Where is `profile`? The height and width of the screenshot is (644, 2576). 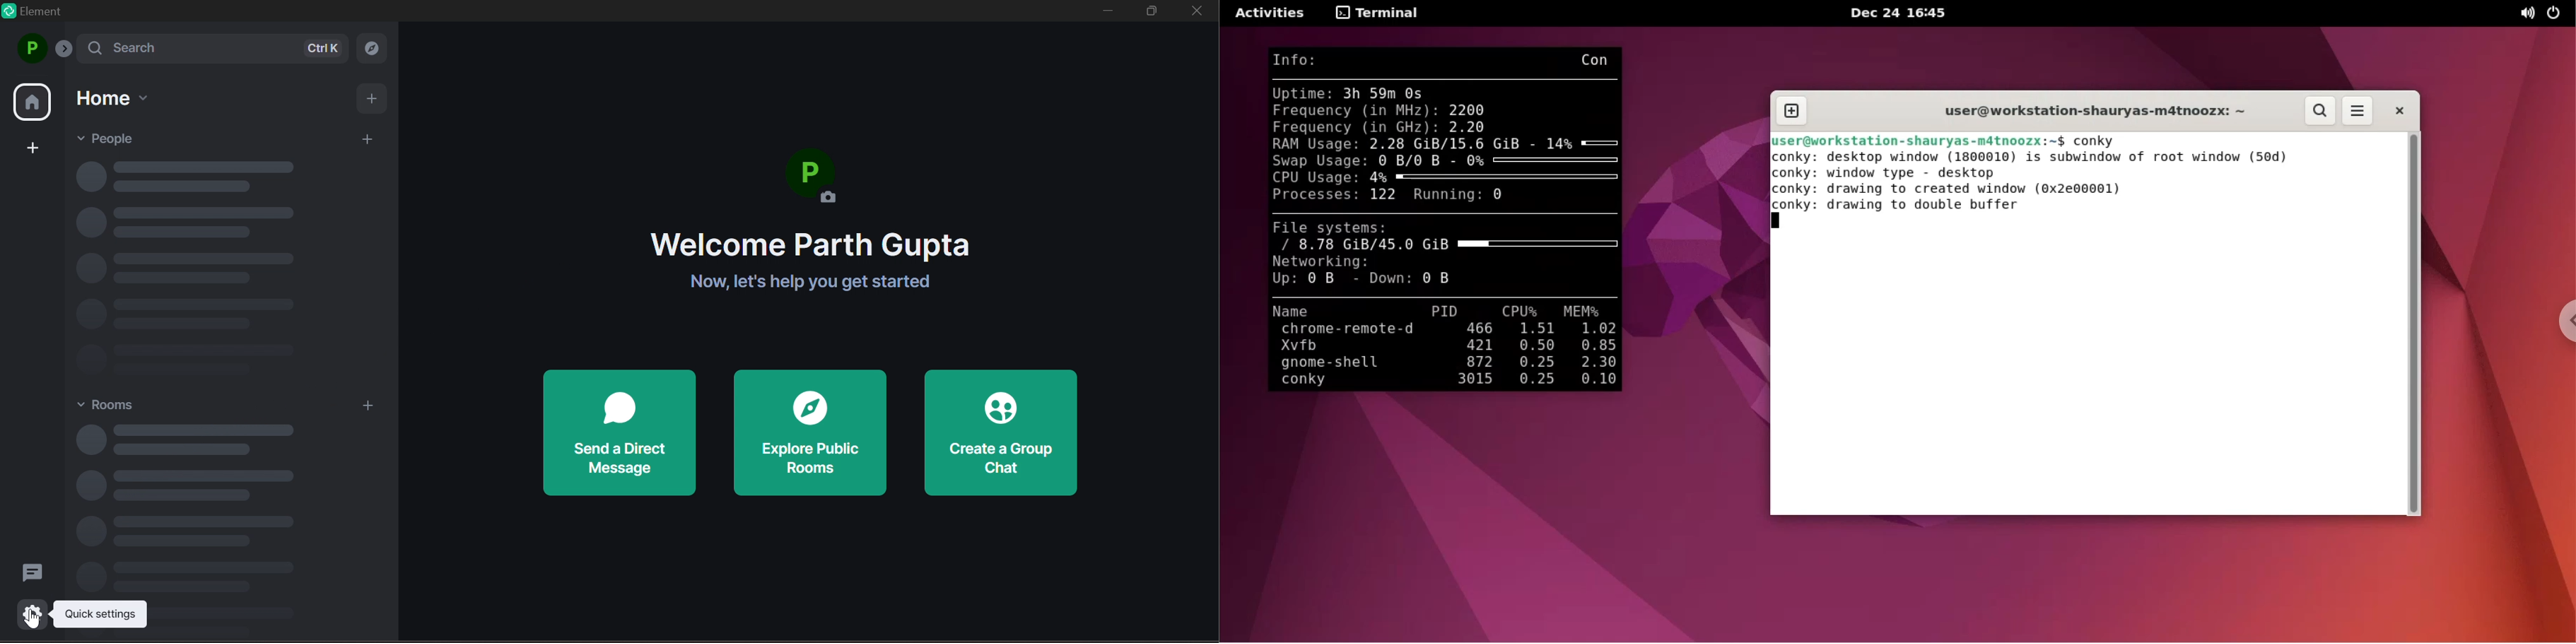
profile is located at coordinates (31, 48).